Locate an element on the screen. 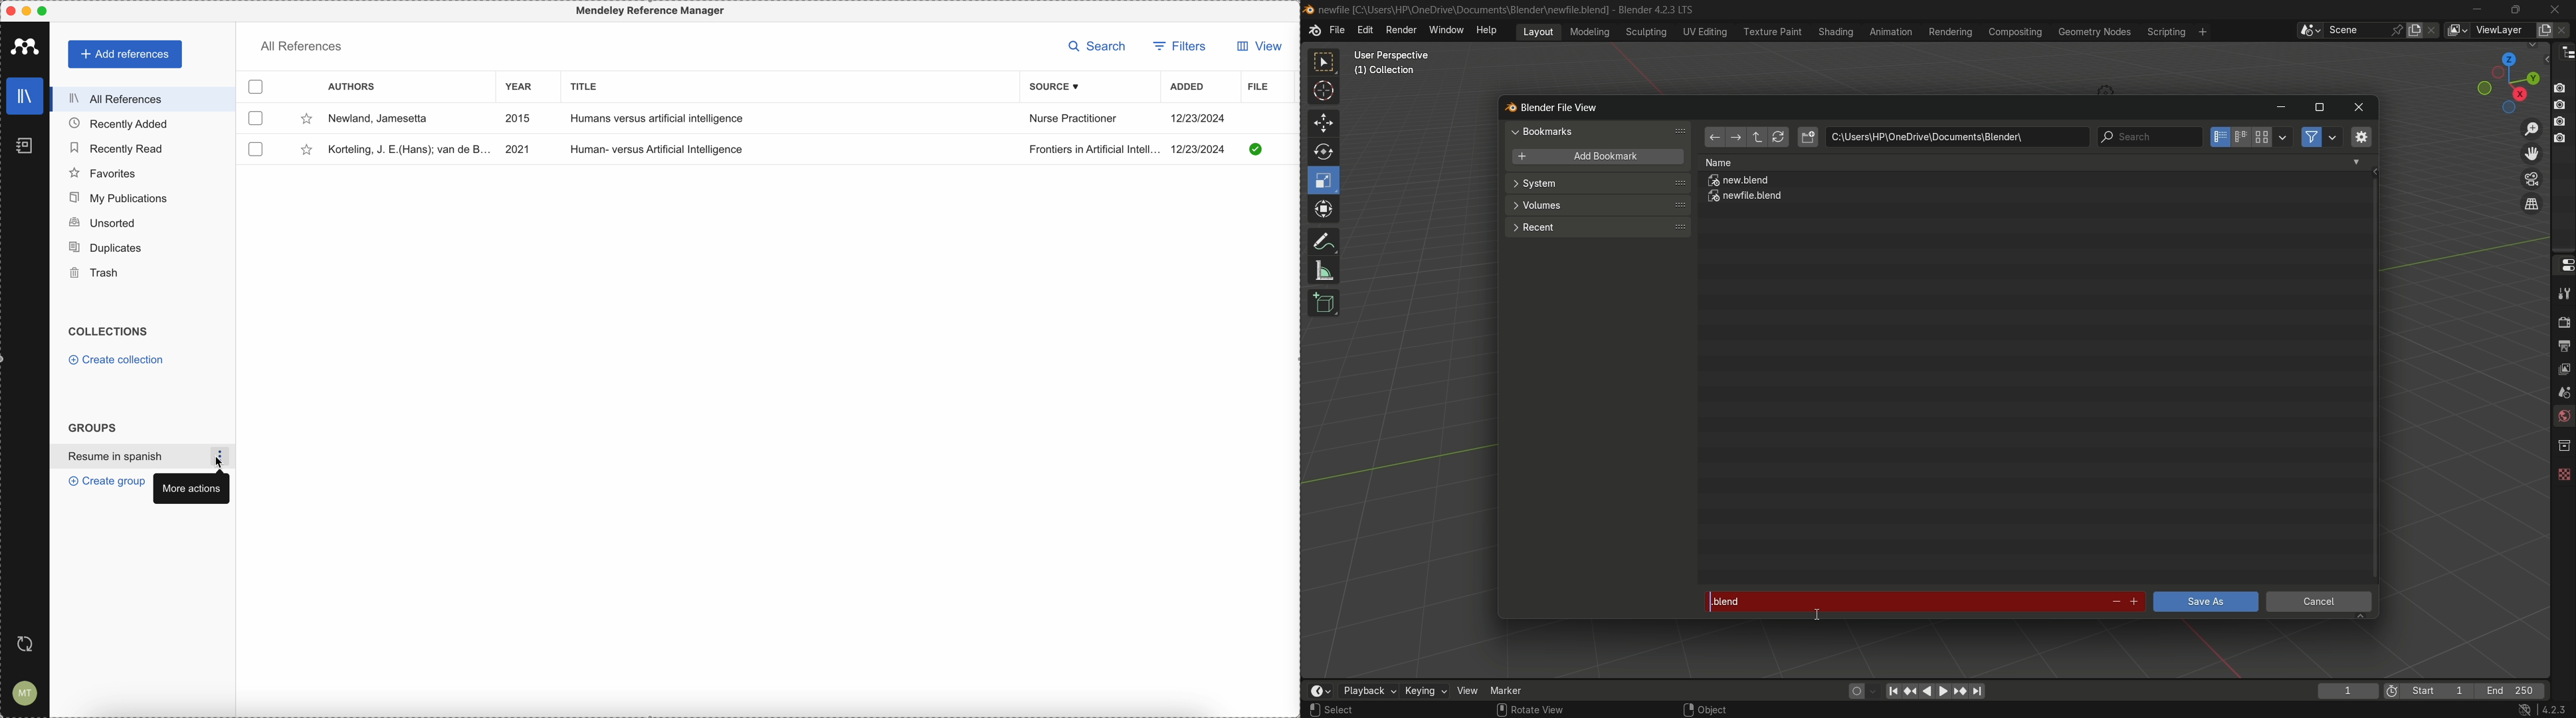 The width and height of the screenshot is (2576, 728). render menu is located at coordinates (1401, 29).